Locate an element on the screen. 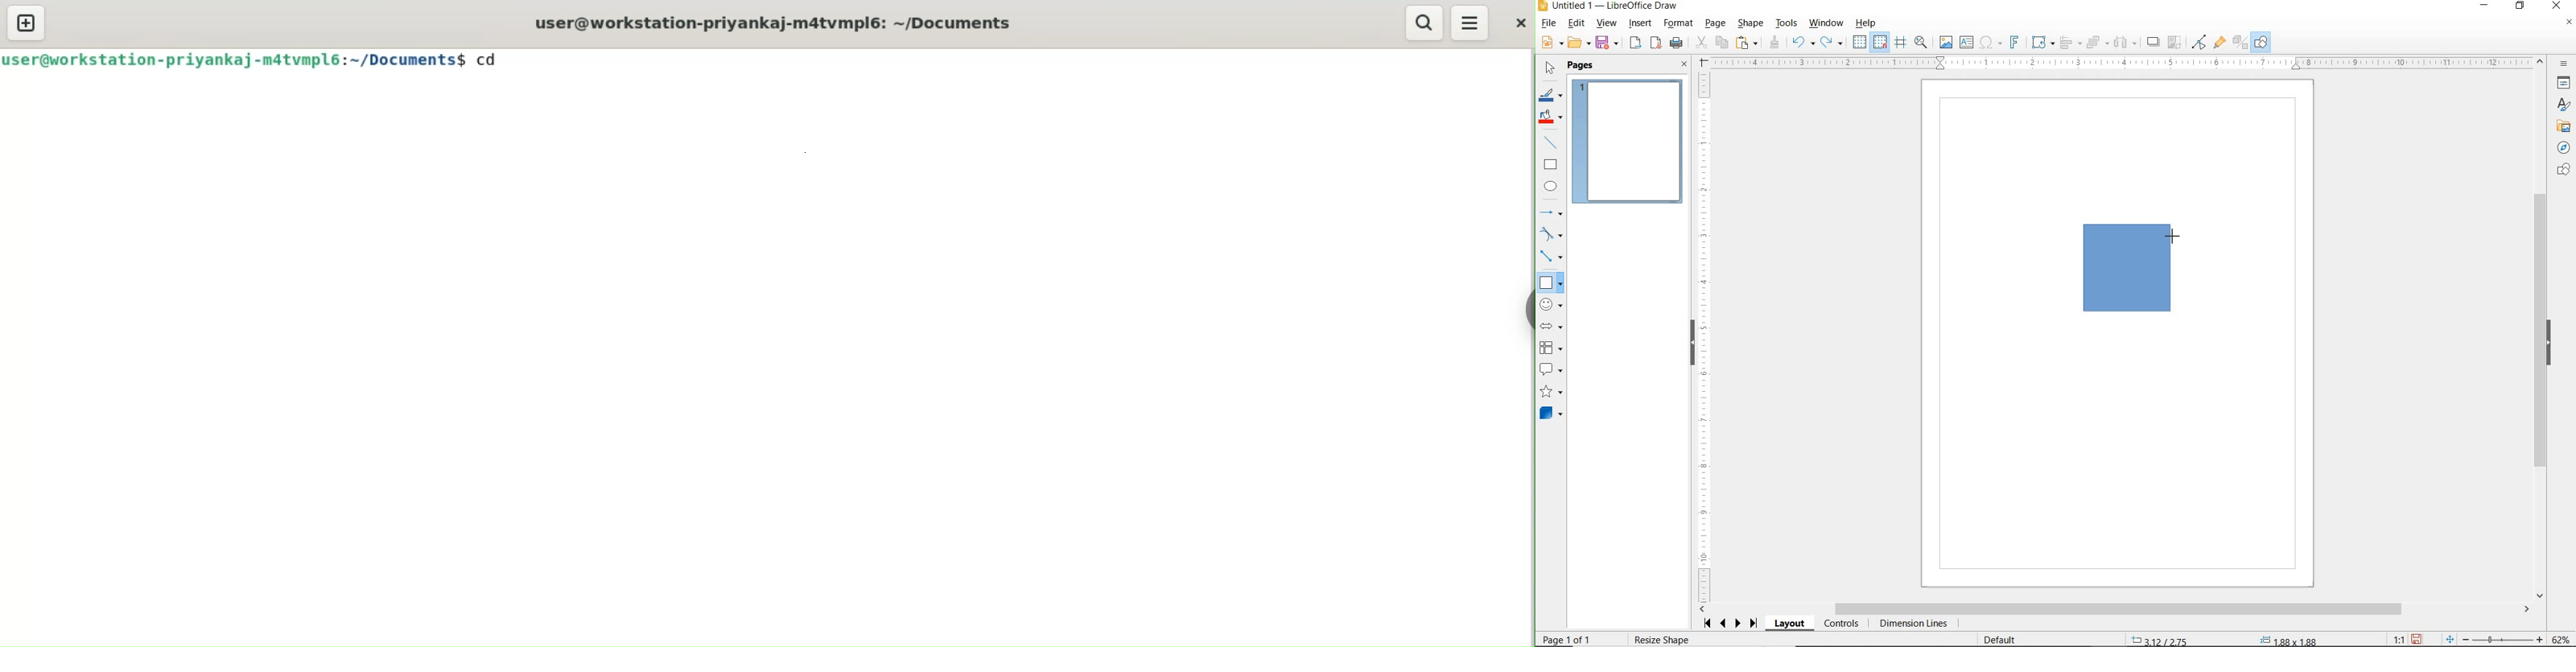  PROPERTIES is located at coordinates (2562, 84).